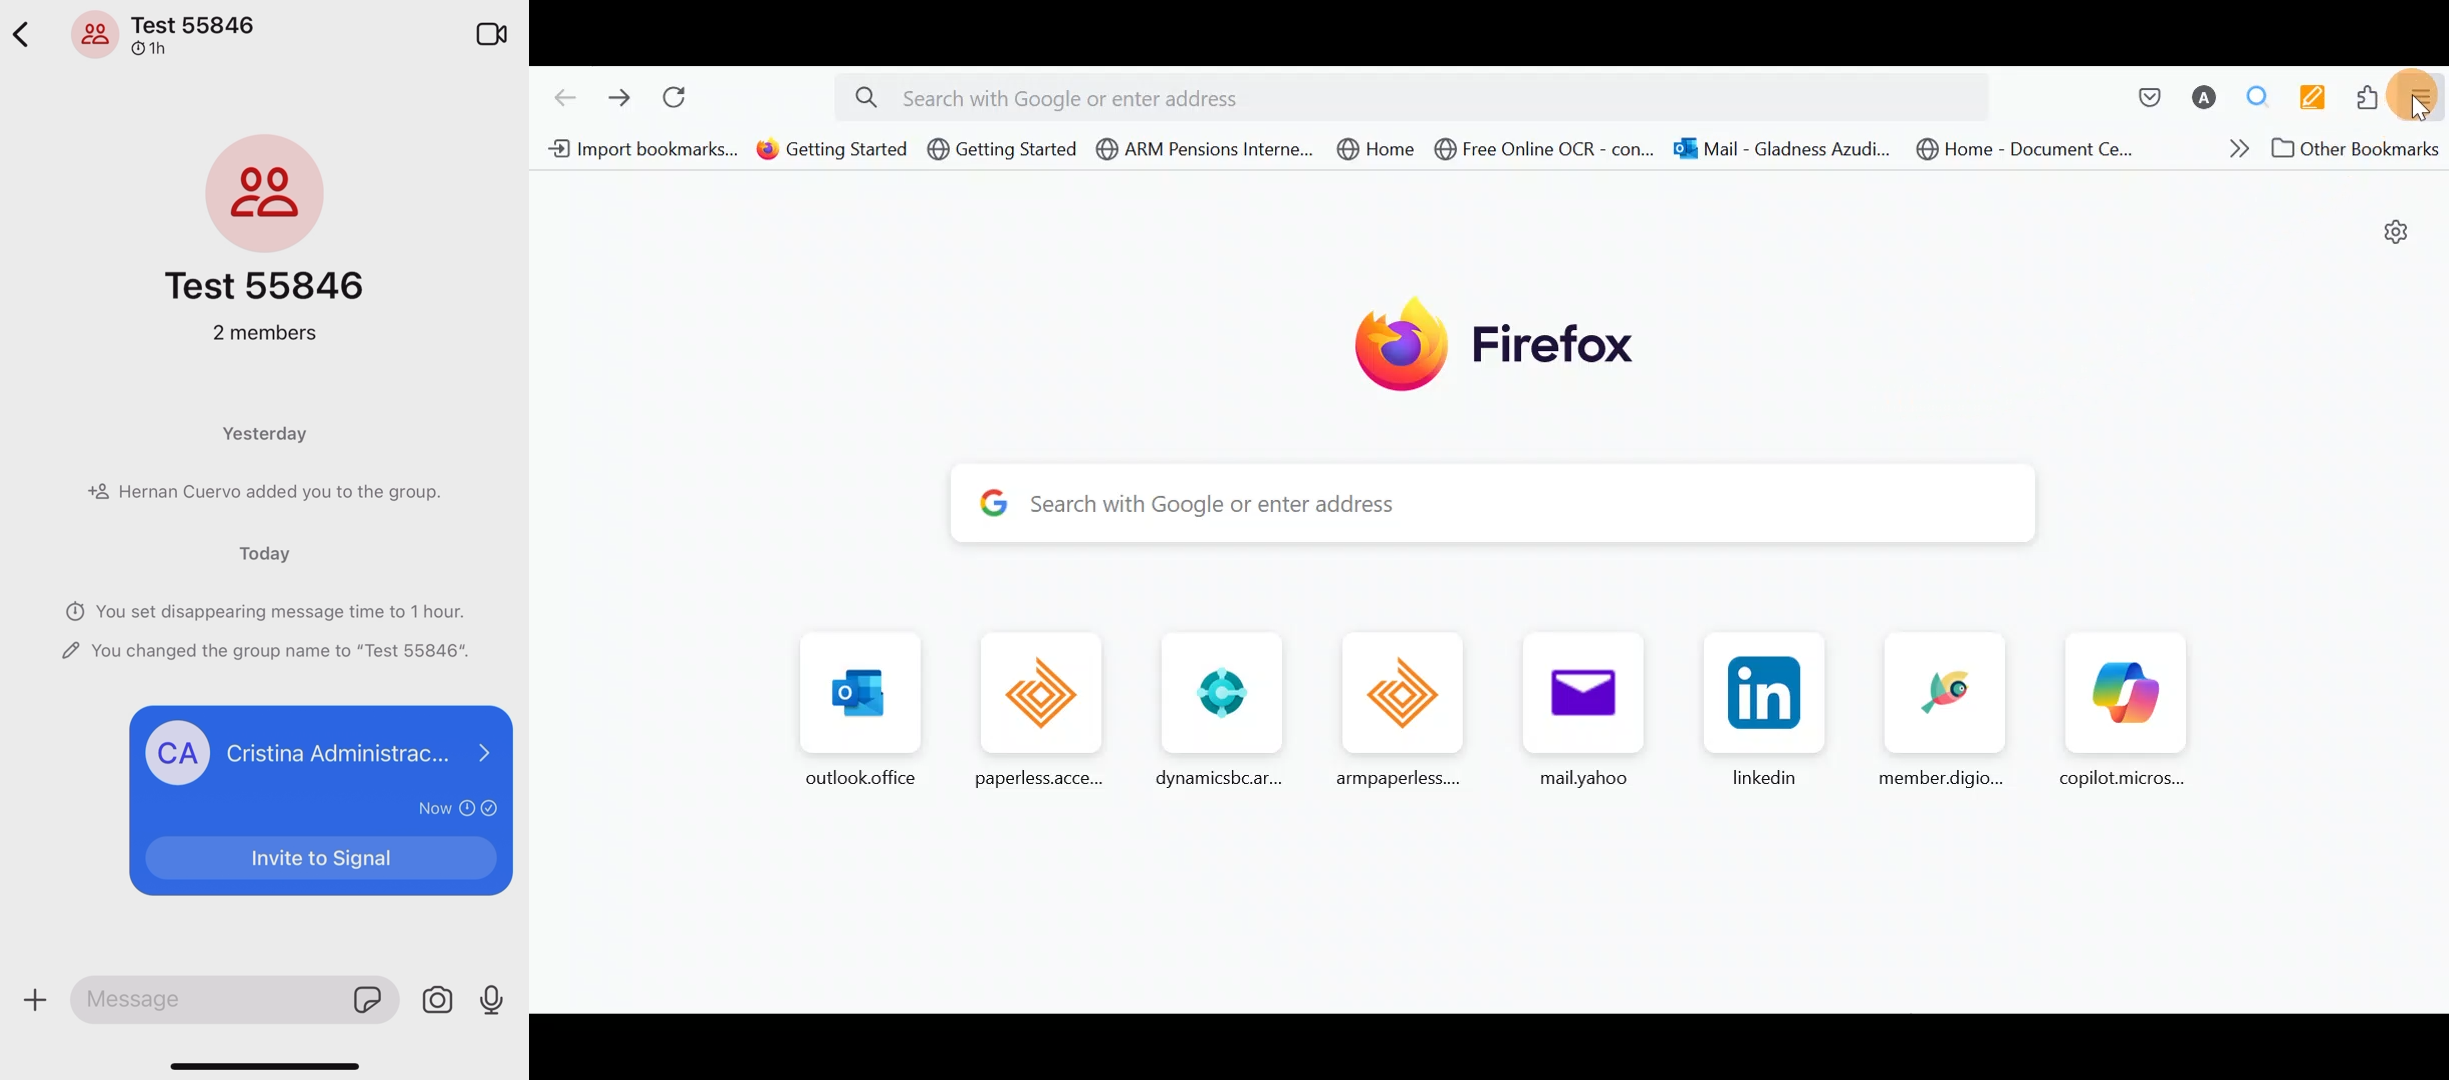 This screenshot has width=2464, height=1092. Describe the element at coordinates (492, 997) in the screenshot. I see `voice record` at that location.